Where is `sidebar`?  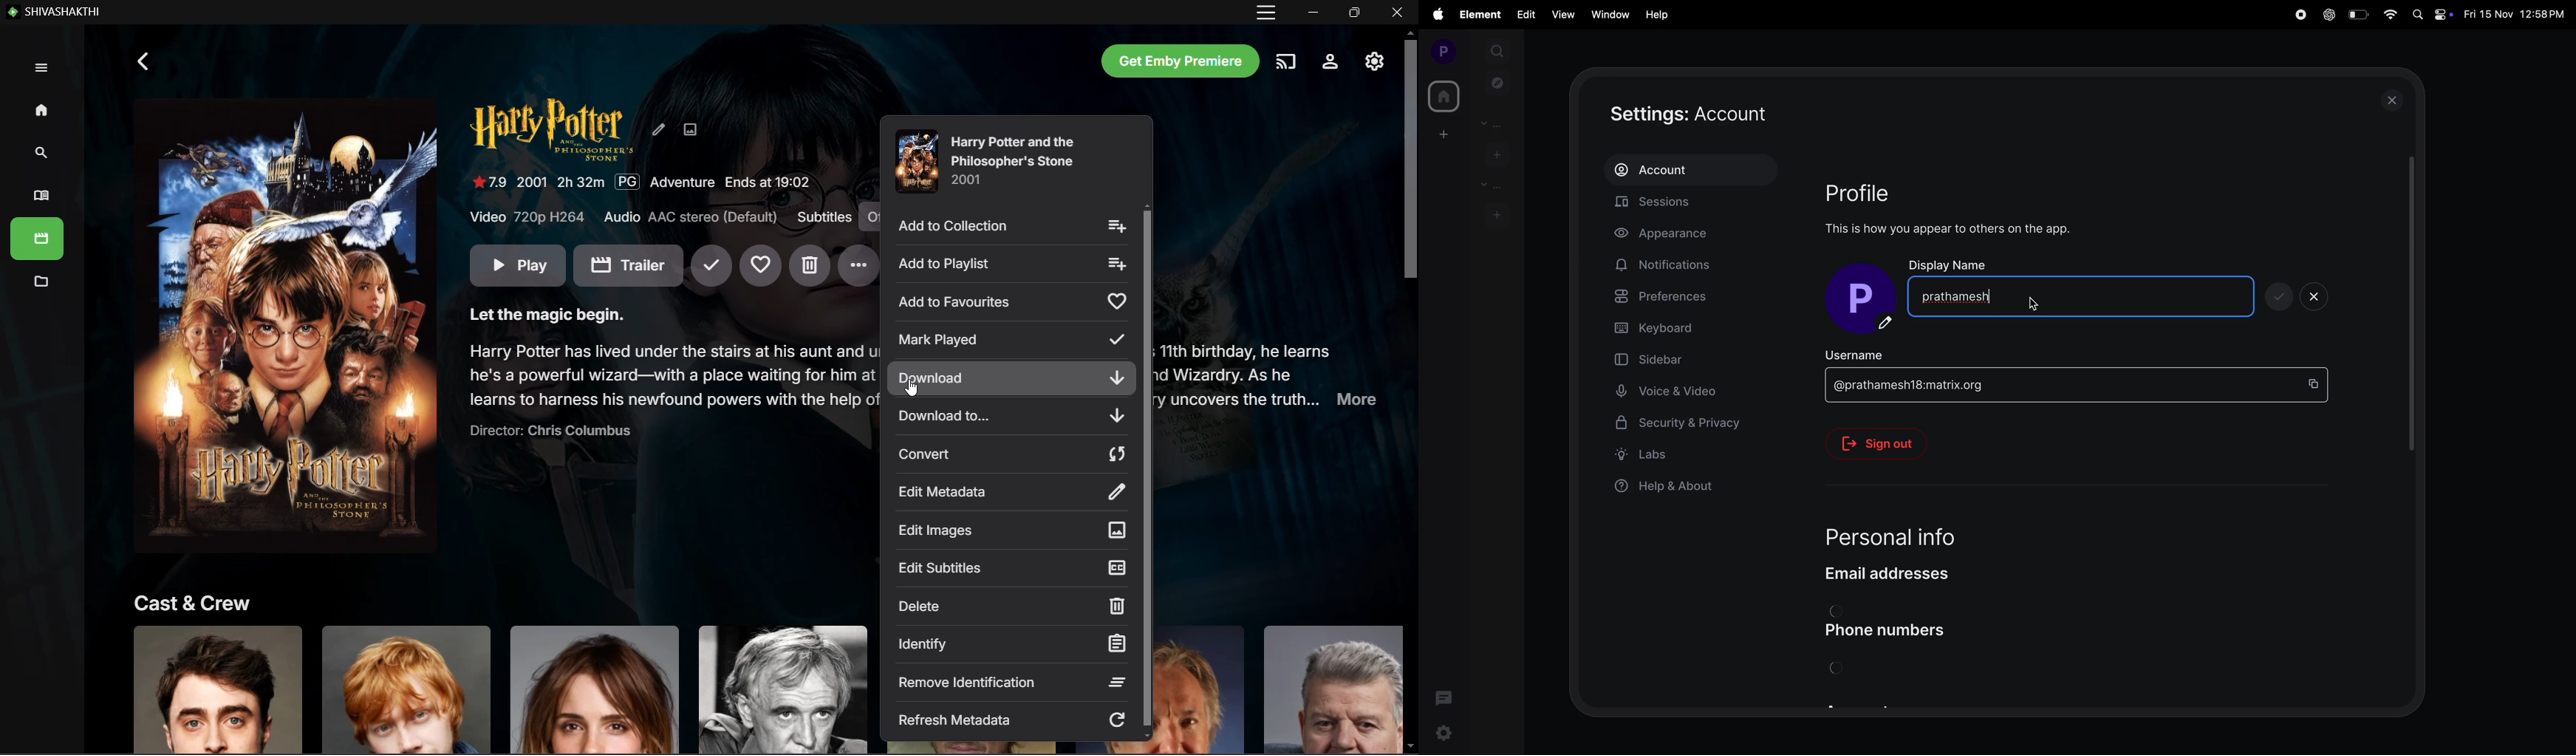
sidebar is located at coordinates (1668, 359).